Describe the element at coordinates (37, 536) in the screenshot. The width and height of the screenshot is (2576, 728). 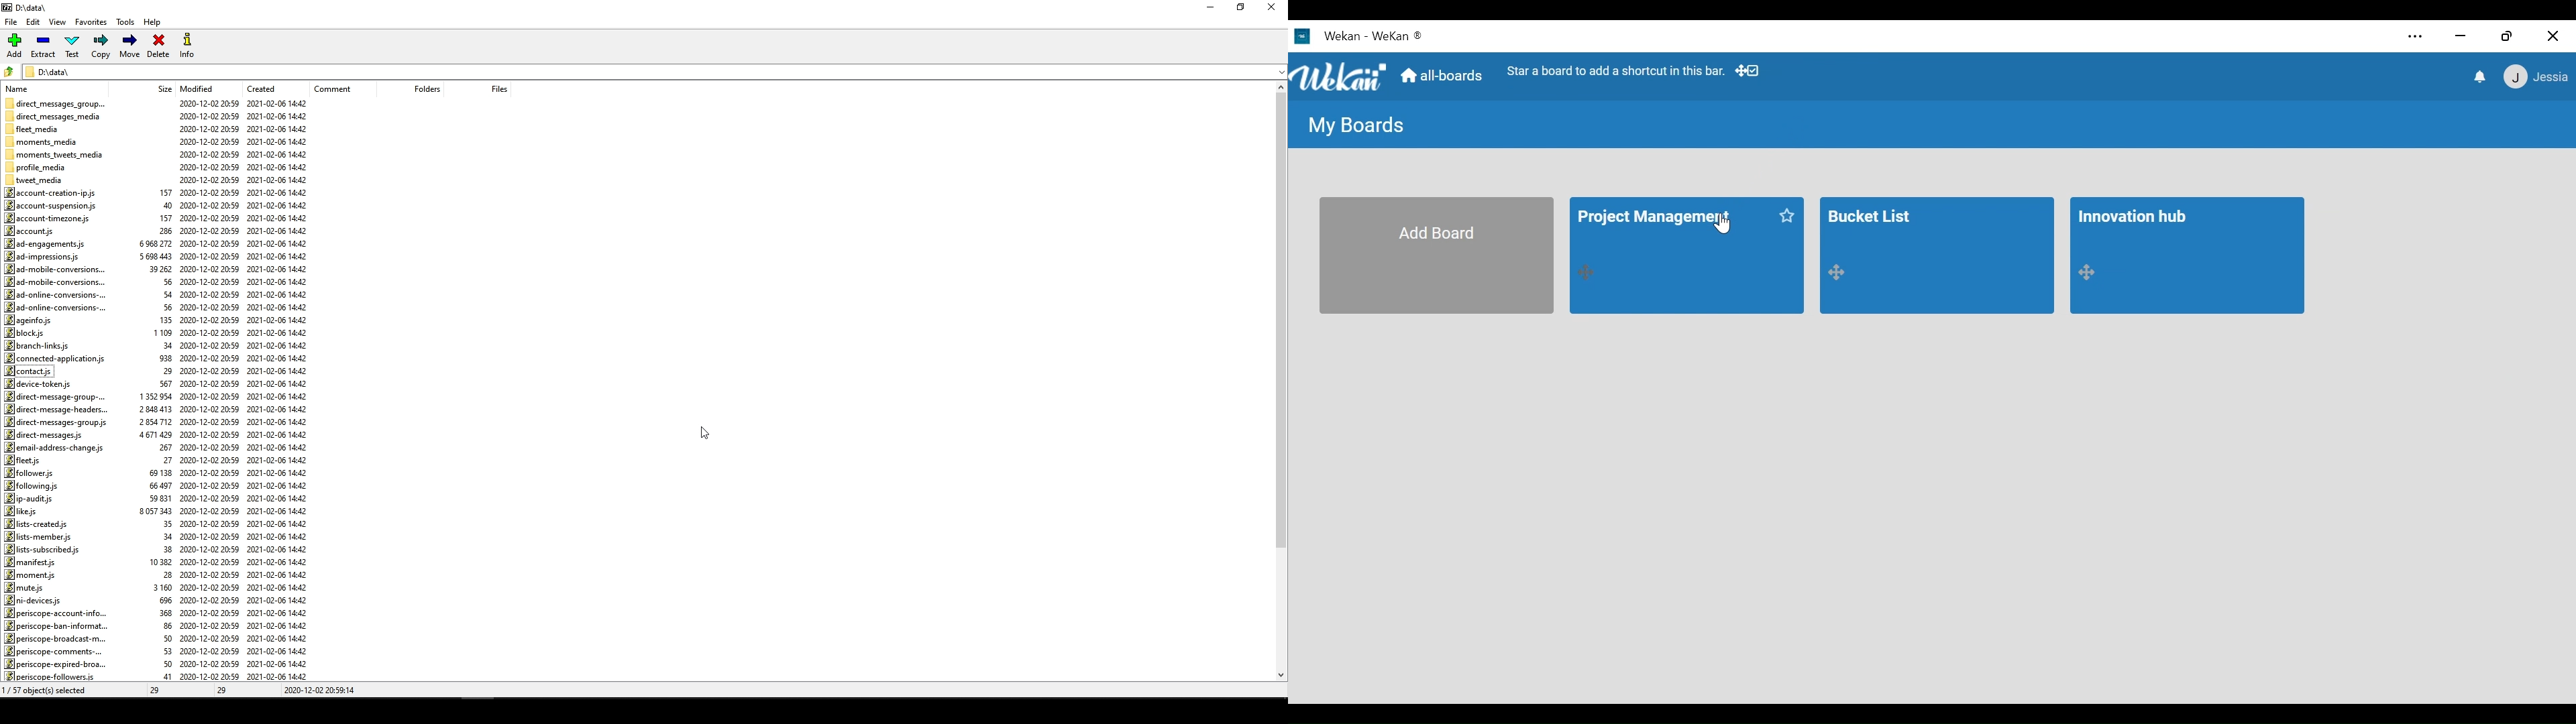
I see `lists-member.js` at that location.